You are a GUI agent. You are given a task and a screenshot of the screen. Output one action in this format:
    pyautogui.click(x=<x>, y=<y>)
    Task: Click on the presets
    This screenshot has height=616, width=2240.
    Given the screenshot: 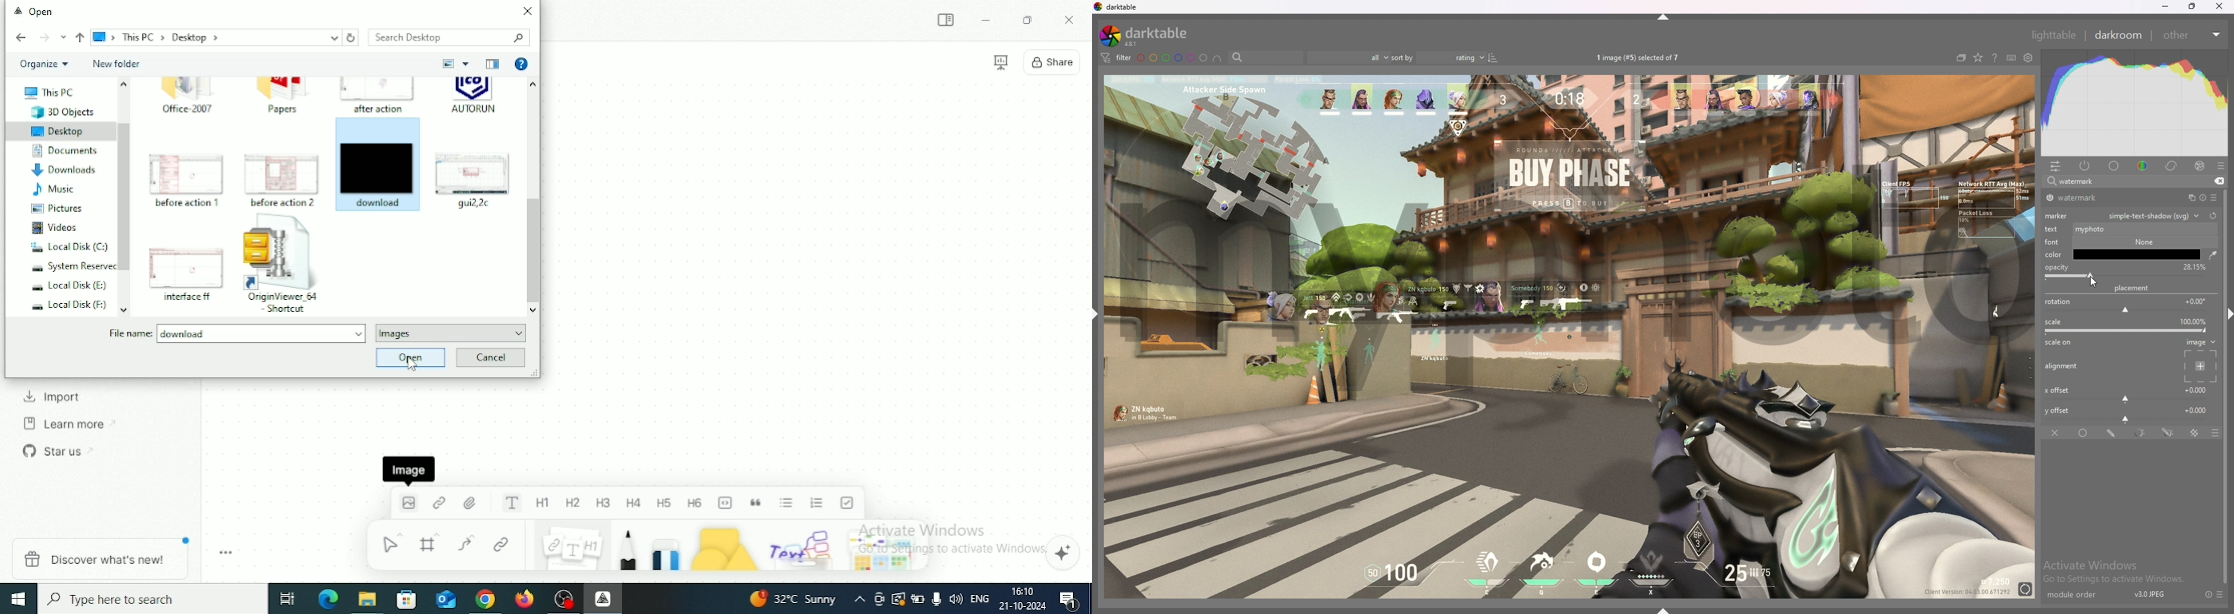 What is the action you would take?
    pyautogui.click(x=2221, y=166)
    